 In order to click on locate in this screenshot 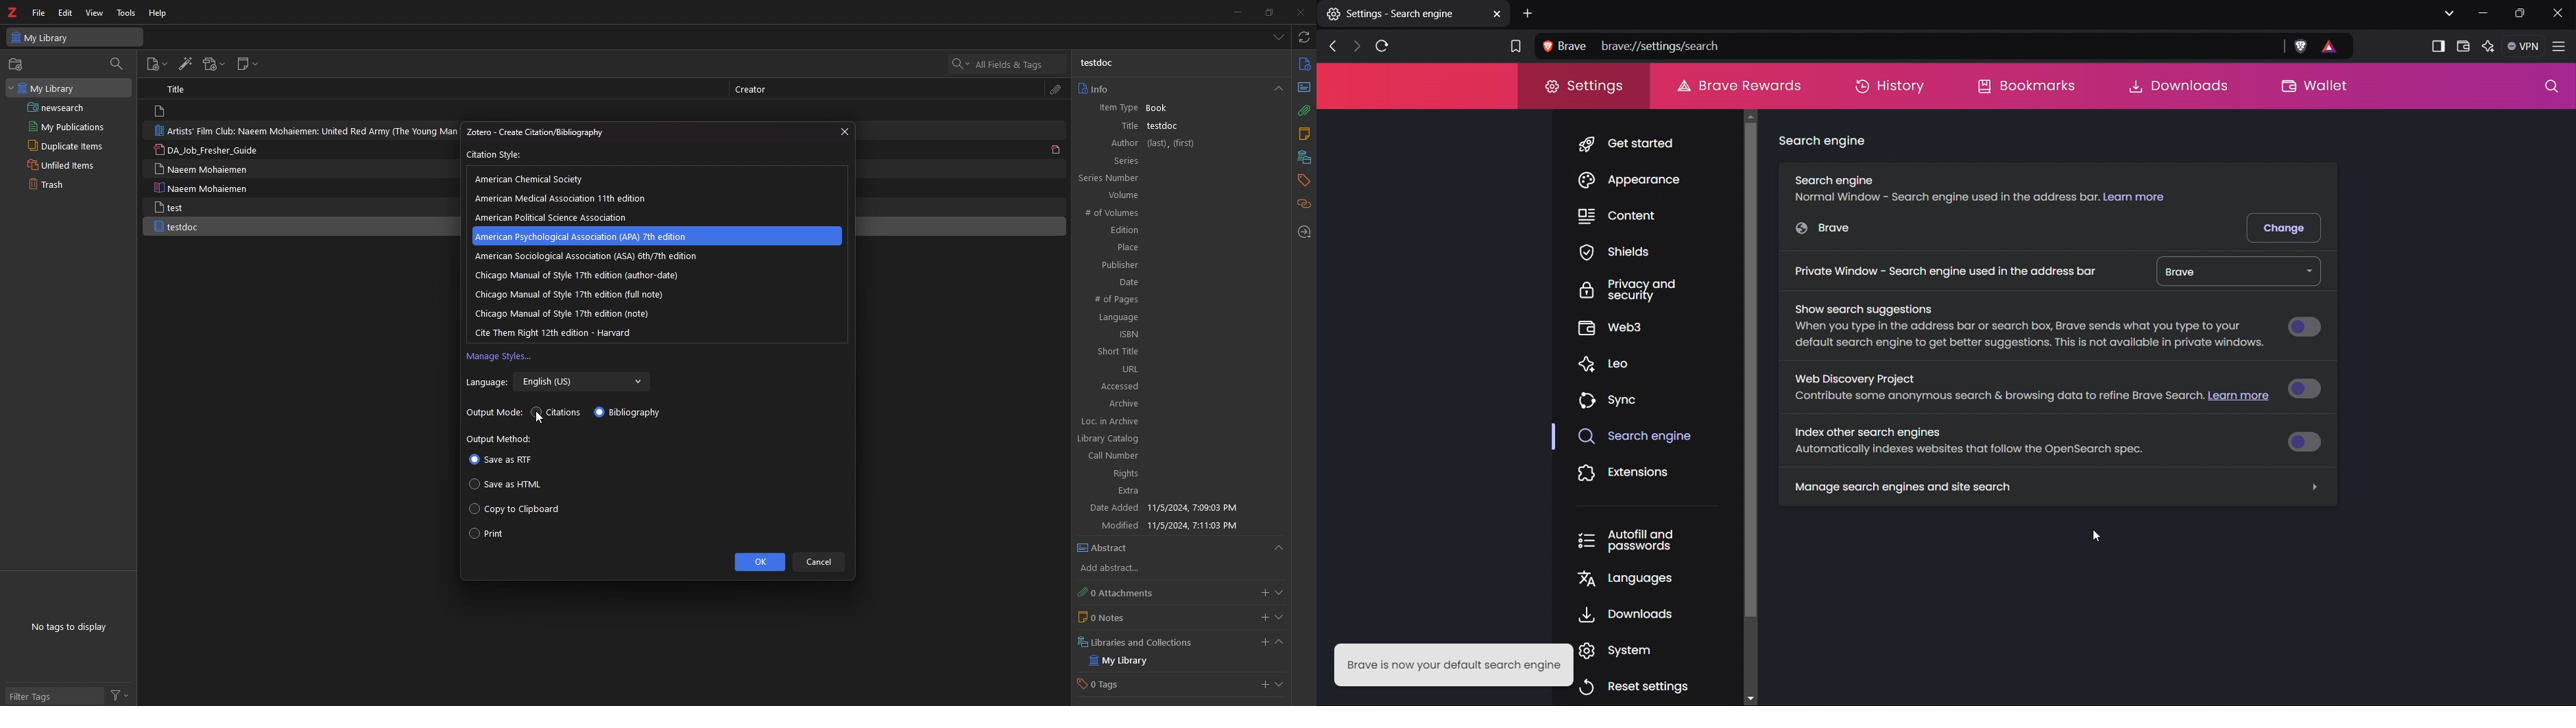, I will do `click(1305, 233)`.